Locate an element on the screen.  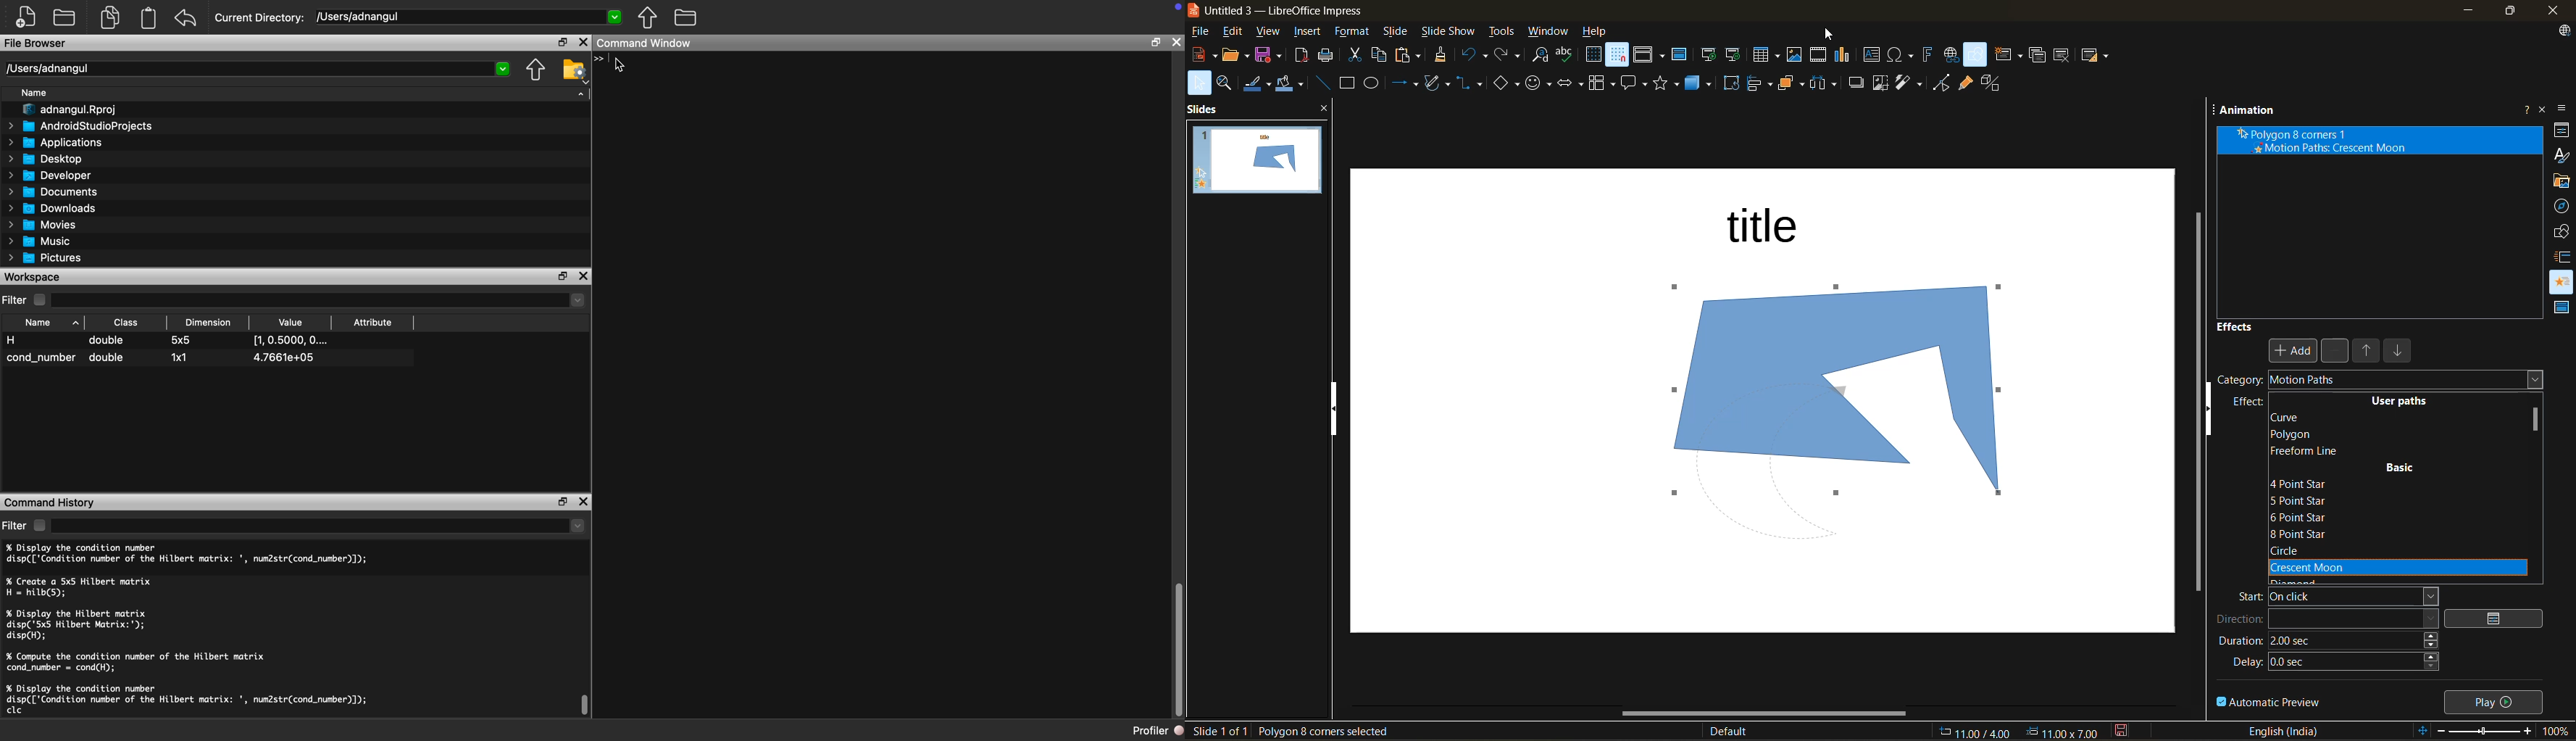
shape inserted is located at coordinates (1848, 395).